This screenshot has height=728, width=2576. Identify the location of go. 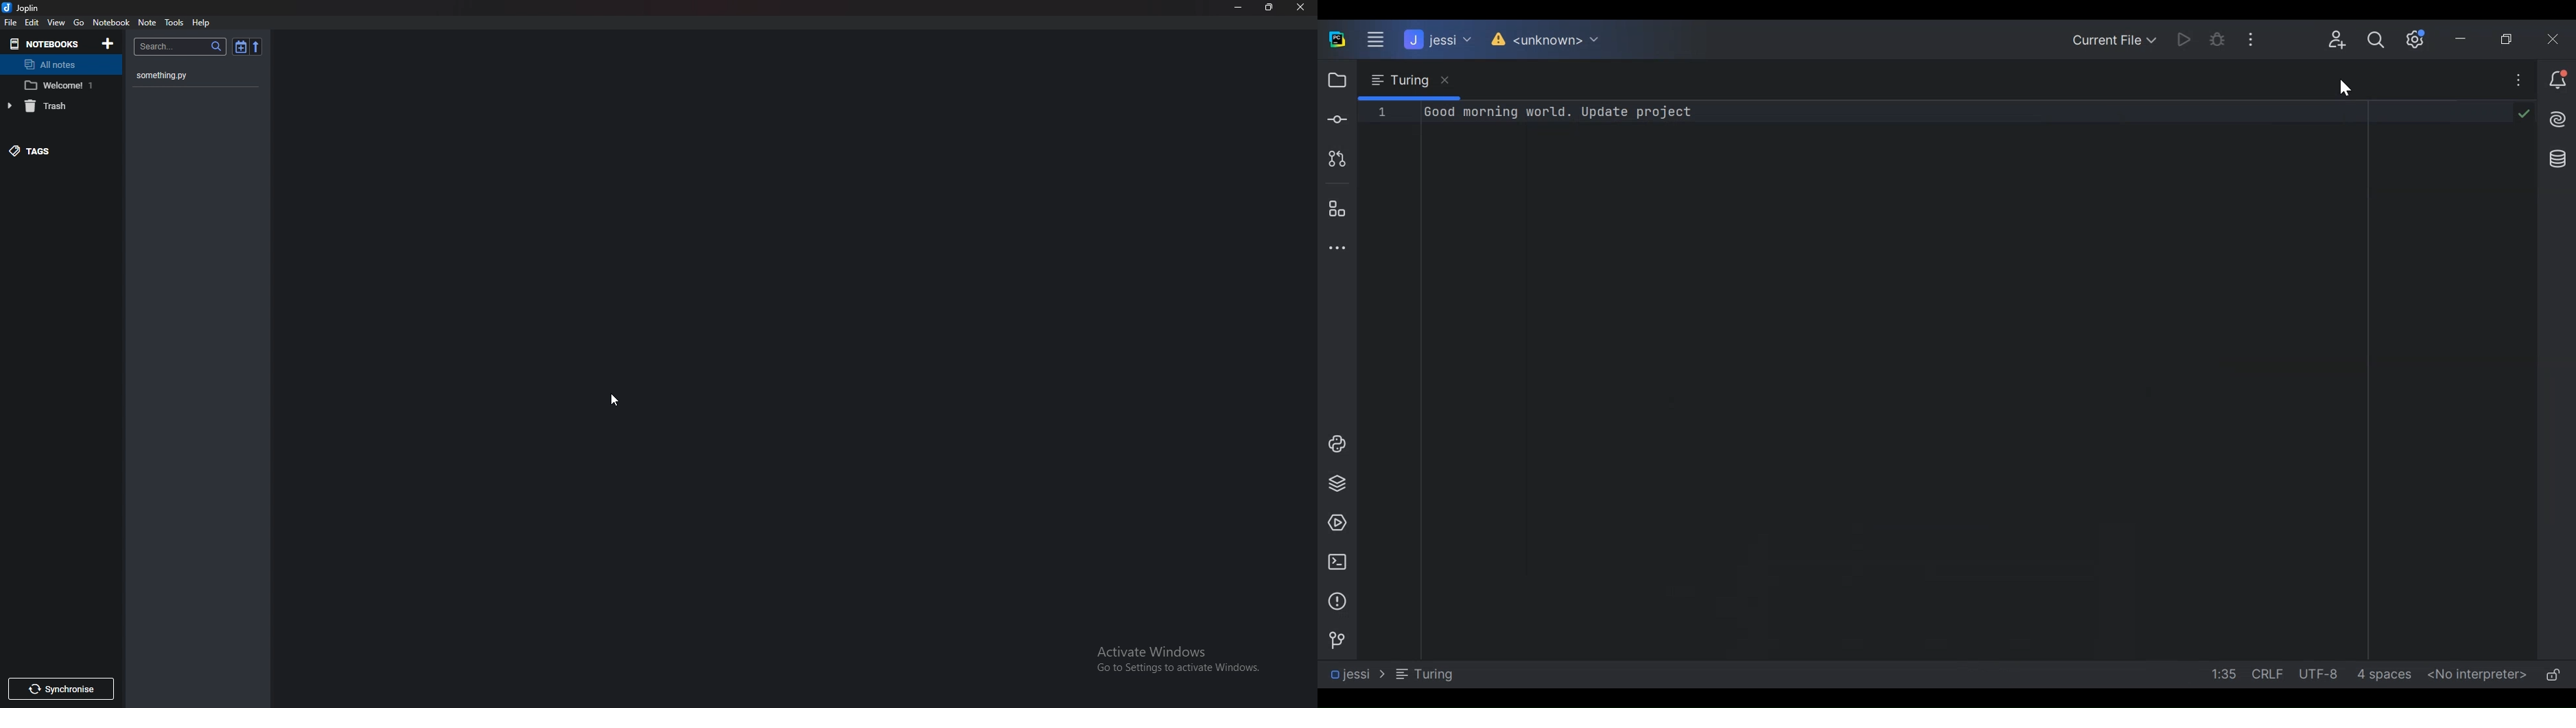
(78, 23).